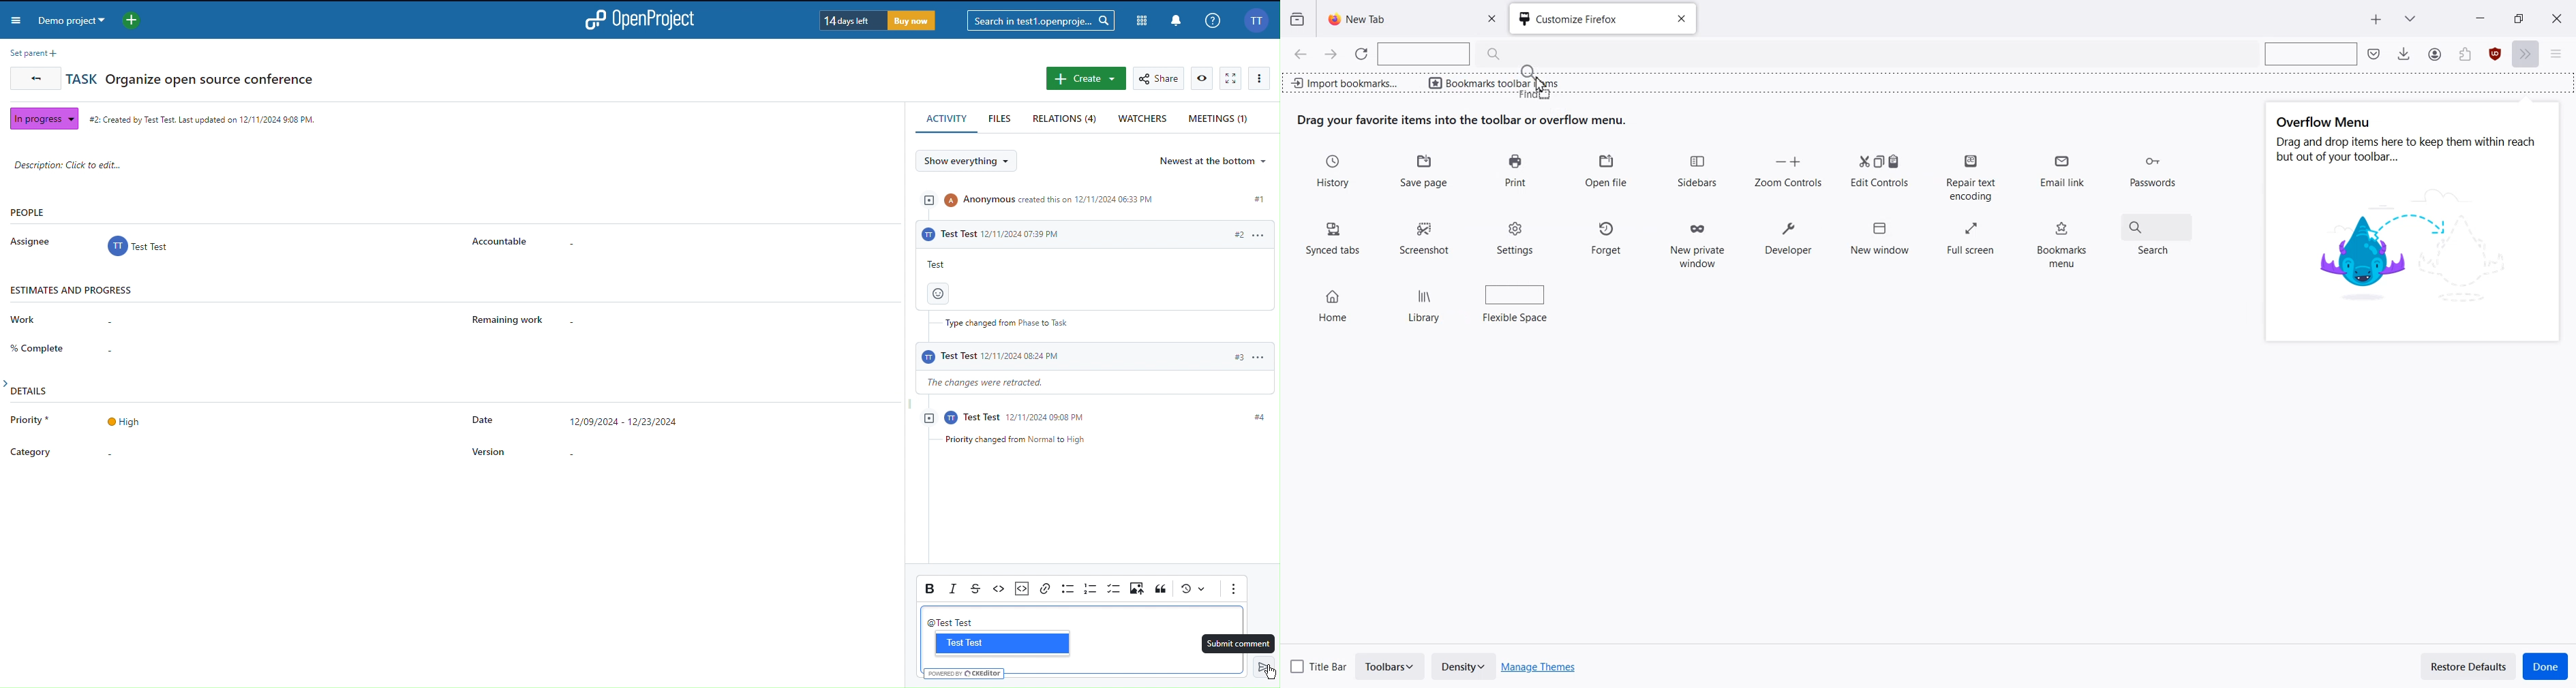 Image resolution: width=2576 pixels, height=700 pixels. Describe the element at coordinates (2309, 53) in the screenshot. I see `Search bar` at that location.